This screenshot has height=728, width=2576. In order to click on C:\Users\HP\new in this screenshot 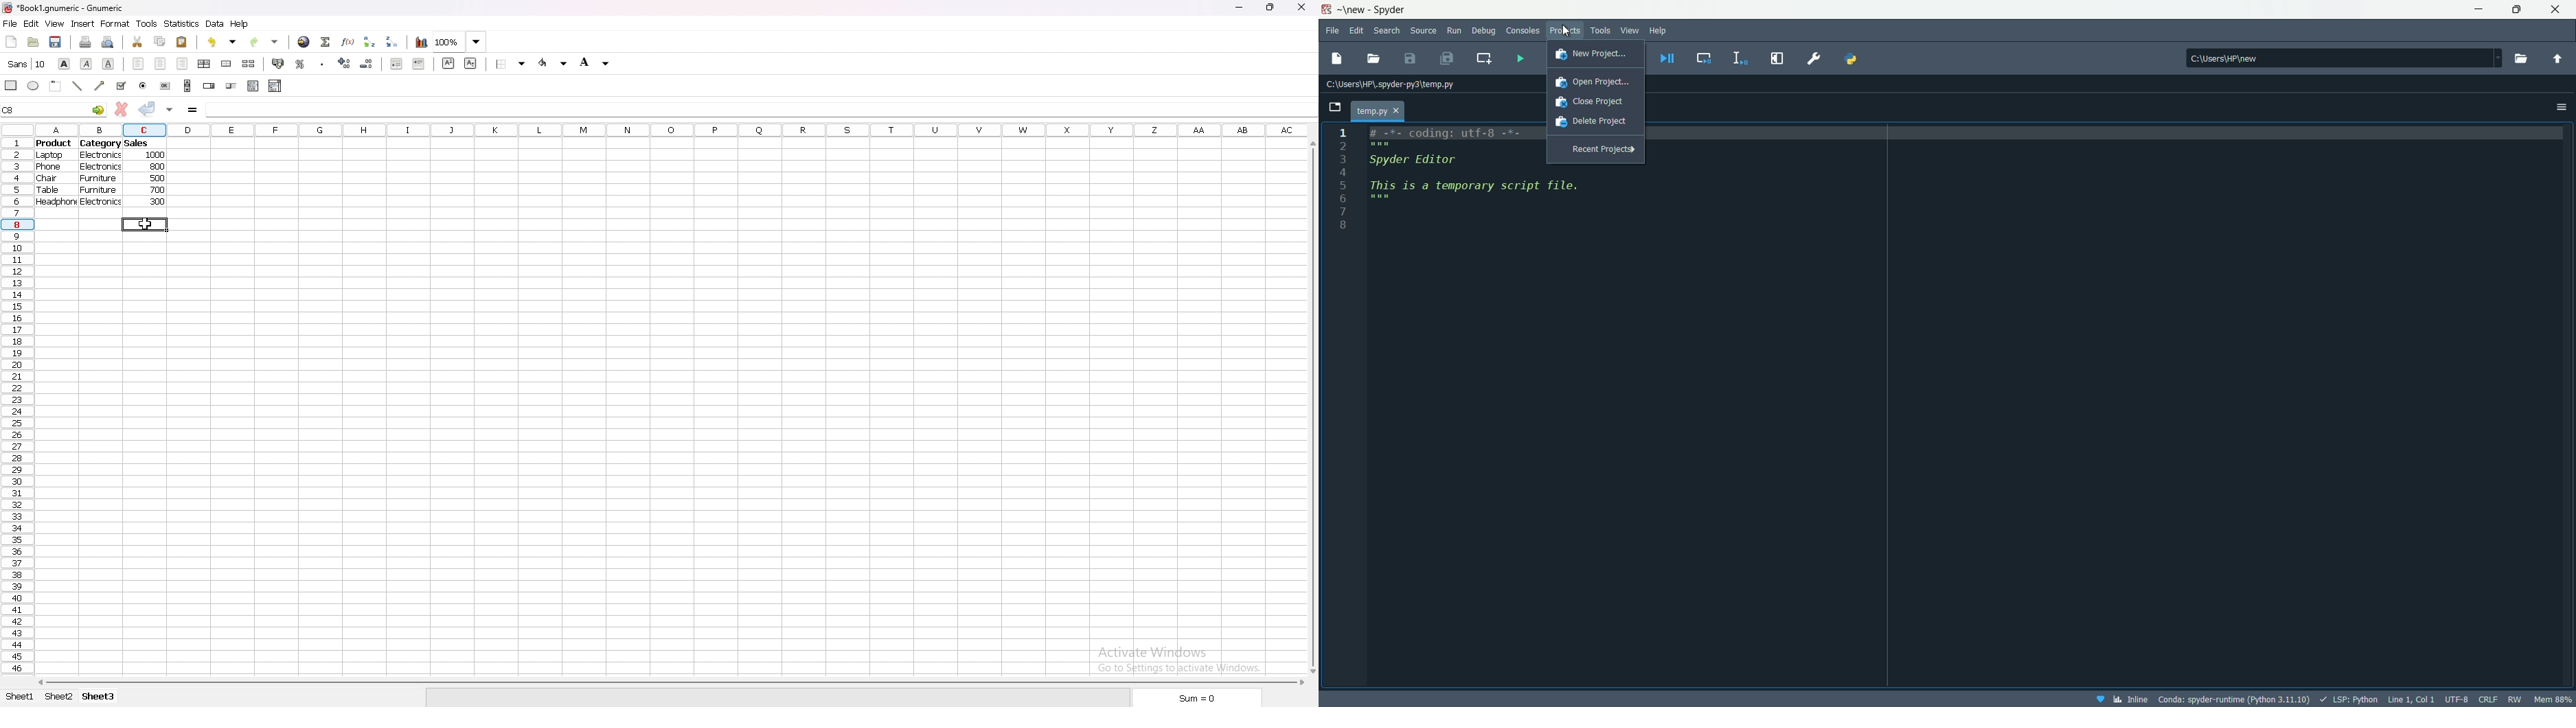, I will do `click(2215, 56)`.